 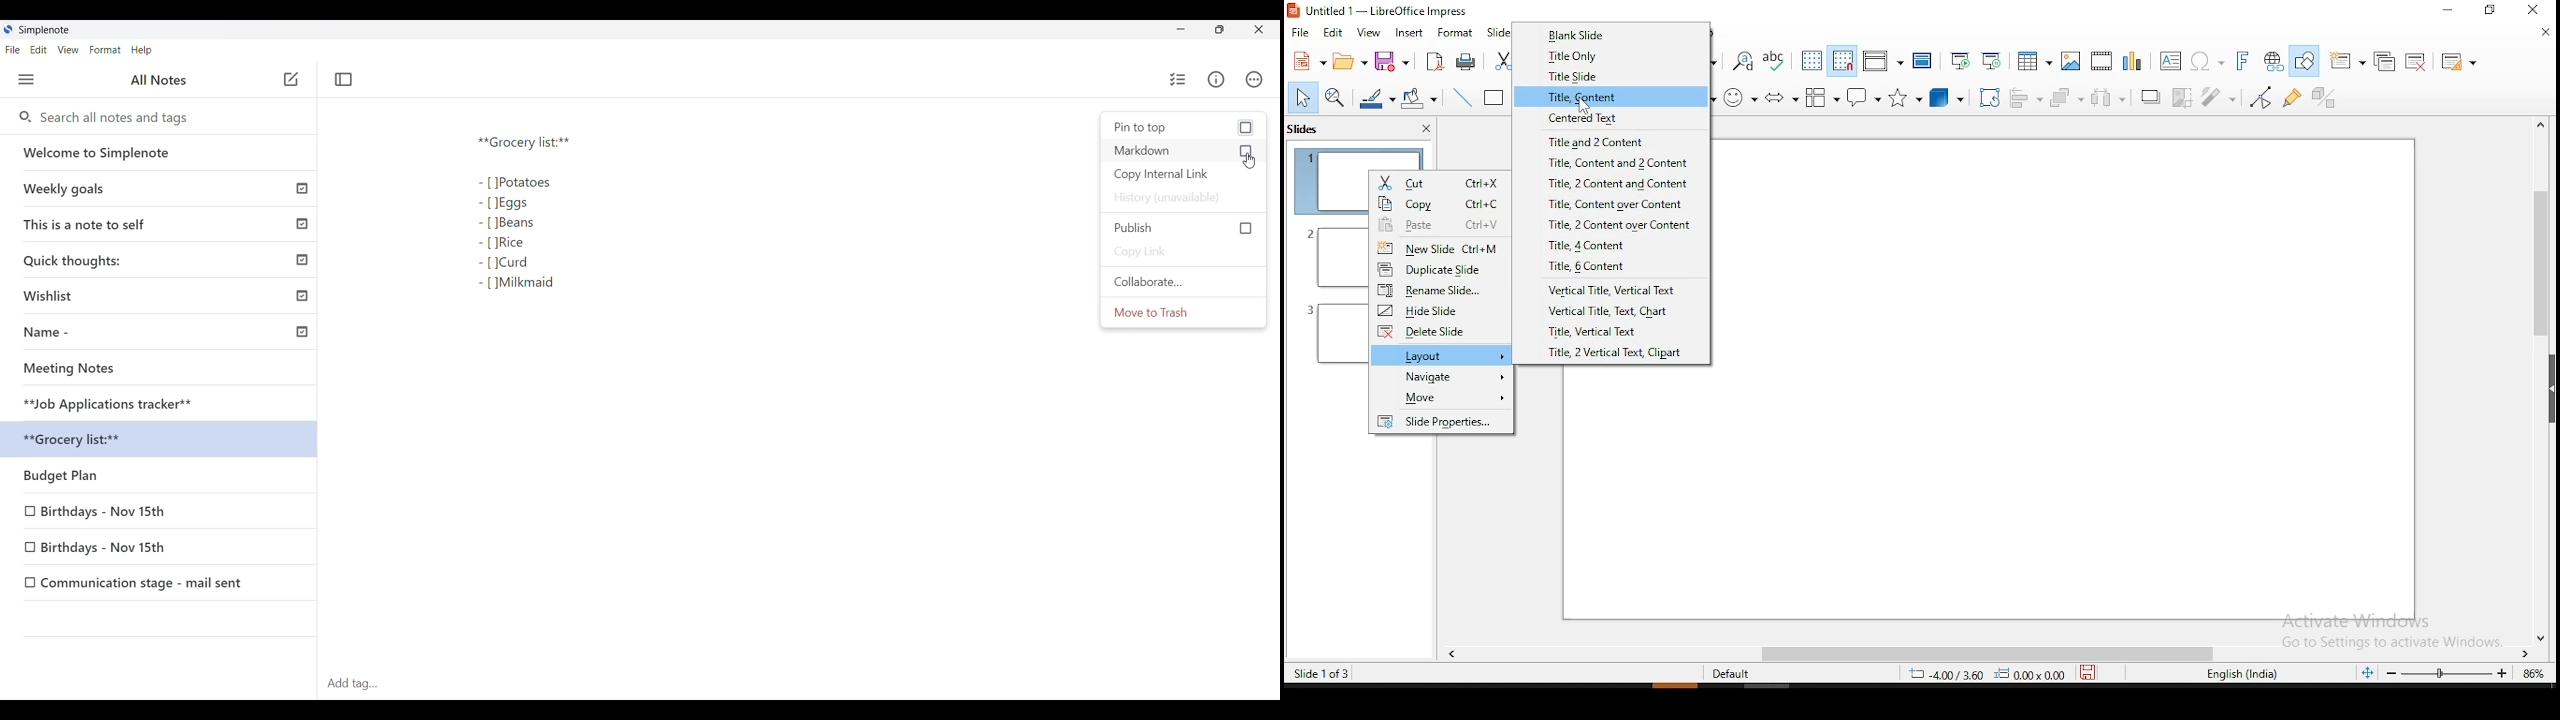 I want to click on Wishlist, so click(x=163, y=298).